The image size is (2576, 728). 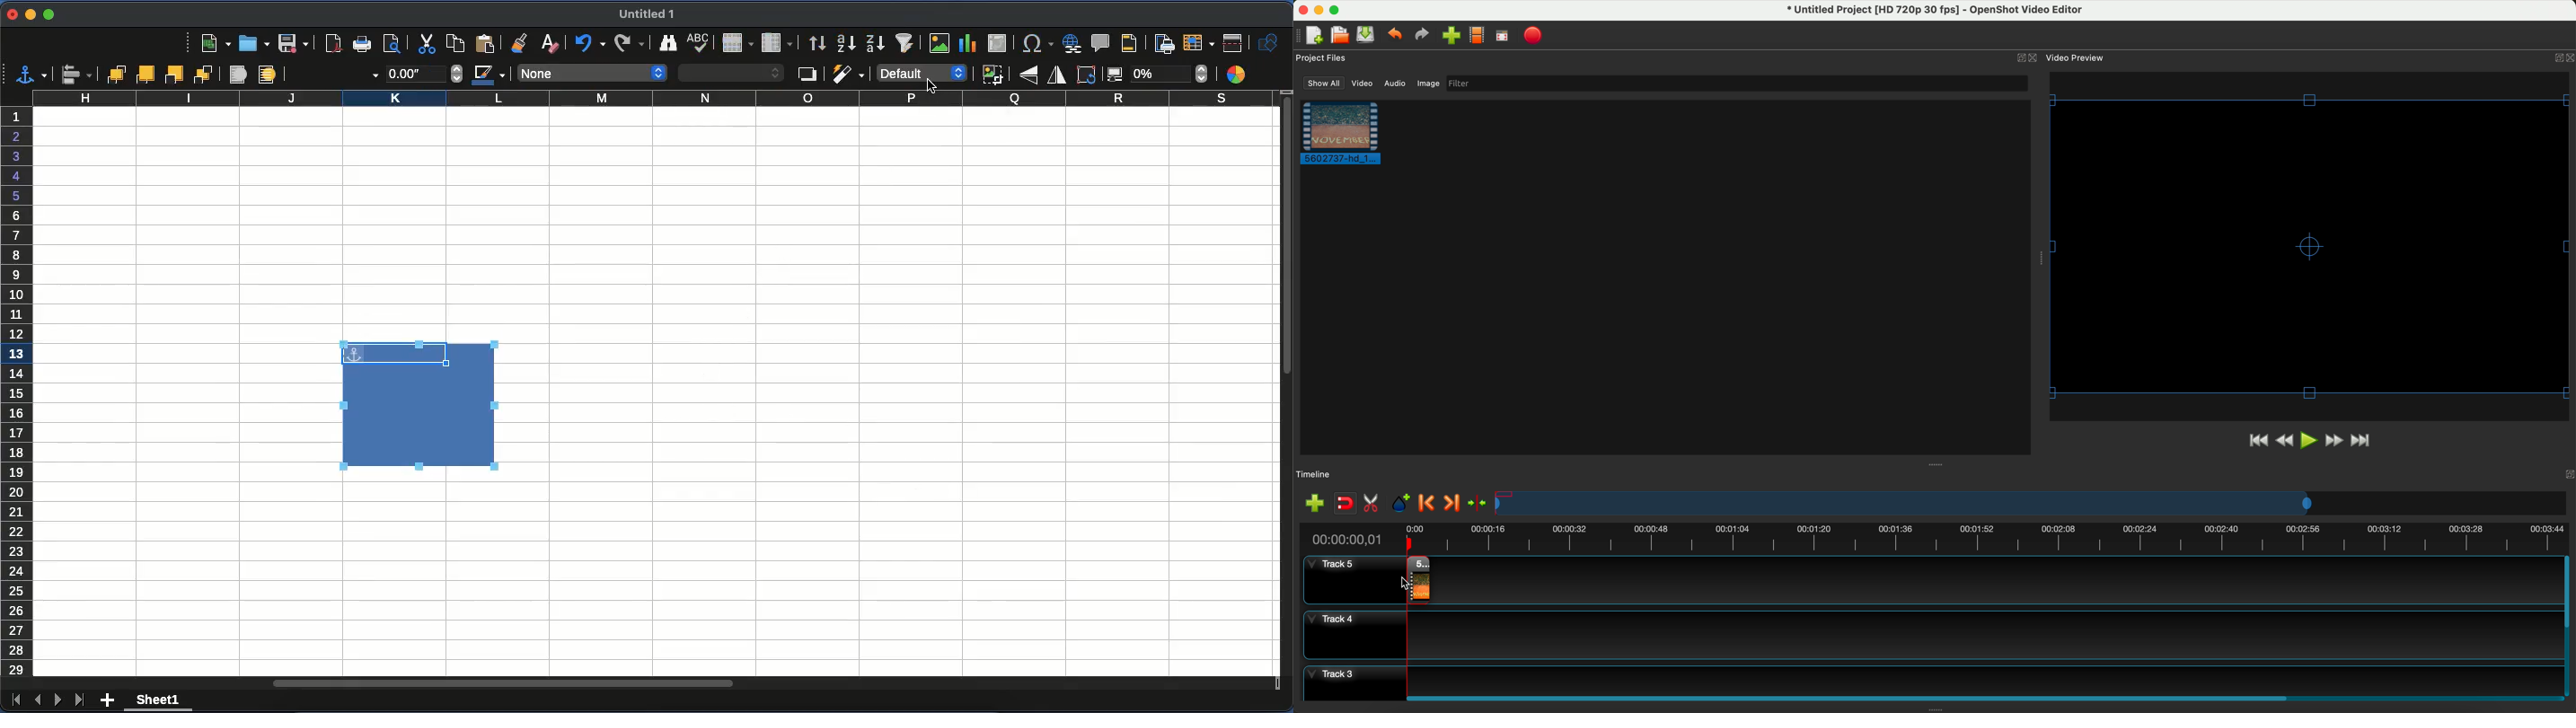 I want to click on center the timeline on the playhead, so click(x=1483, y=503).